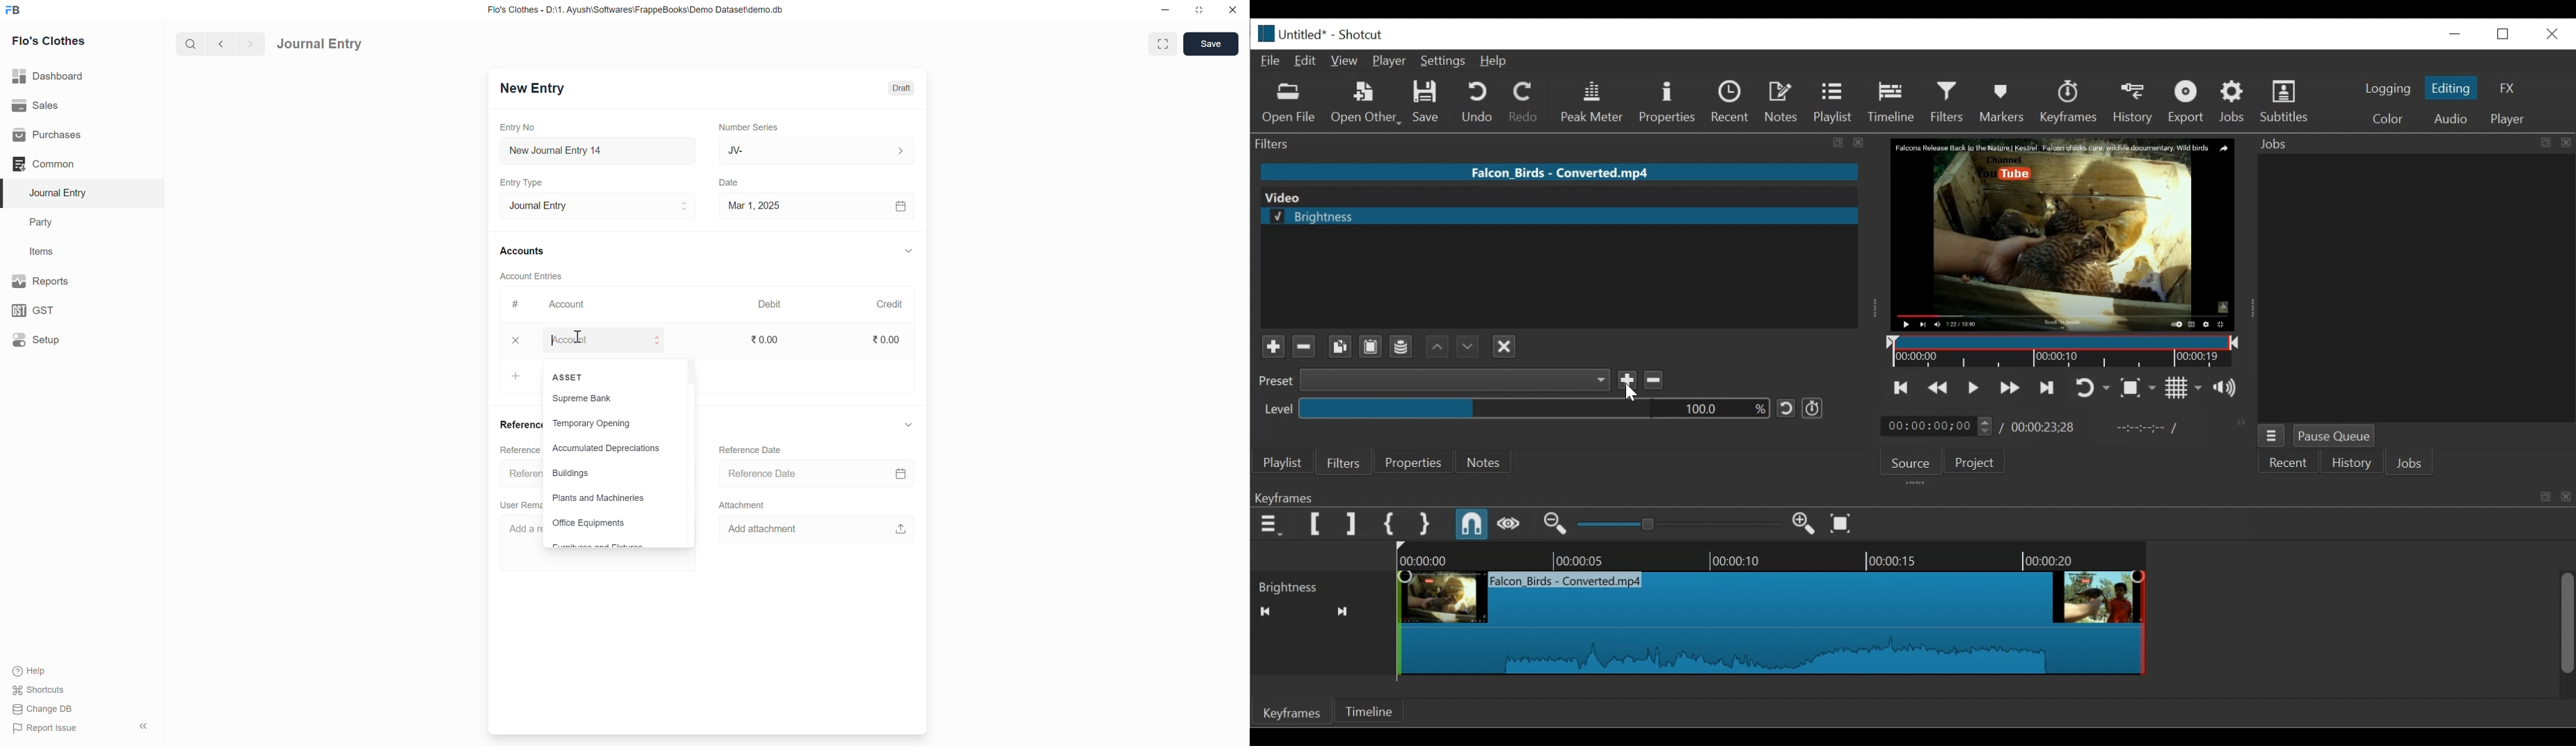 This screenshot has height=756, width=2576. What do you see at coordinates (1527, 103) in the screenshot?
I see `Redo` at bounding box center [1527, 103].